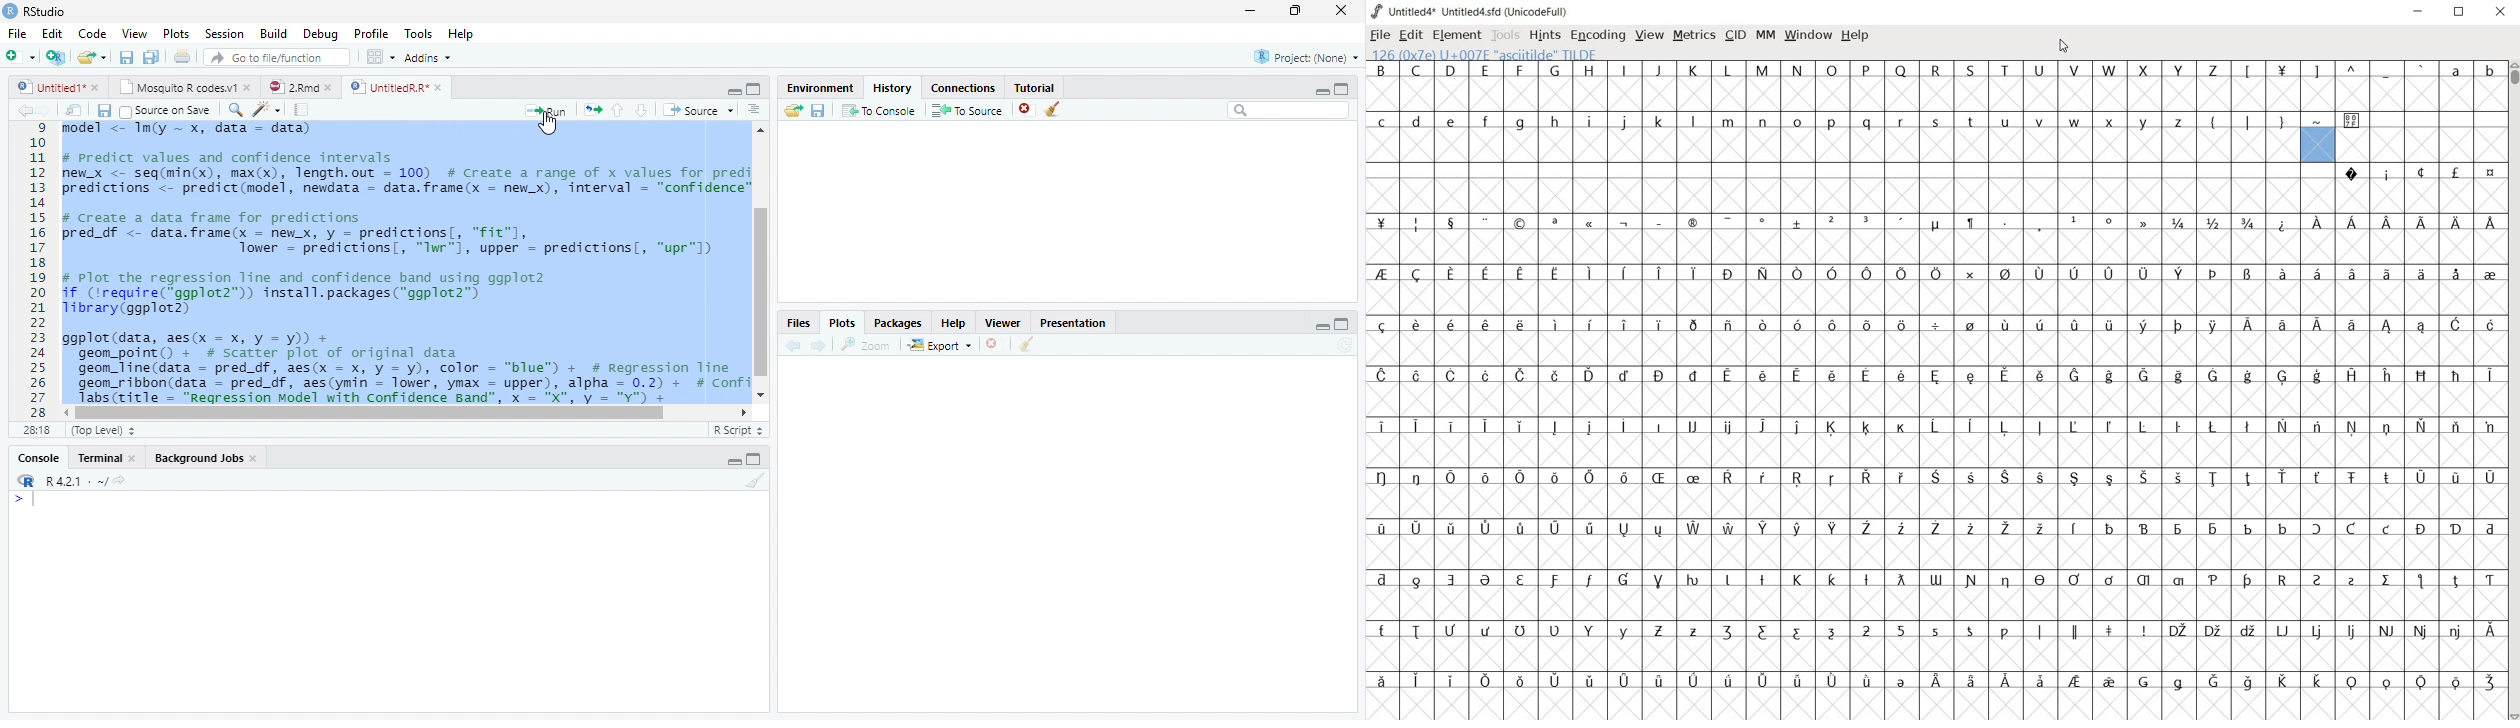  What do you see at coordinates (756, 481) in the screenshot?
I see `Clear console` at bounding box center [756, 481].